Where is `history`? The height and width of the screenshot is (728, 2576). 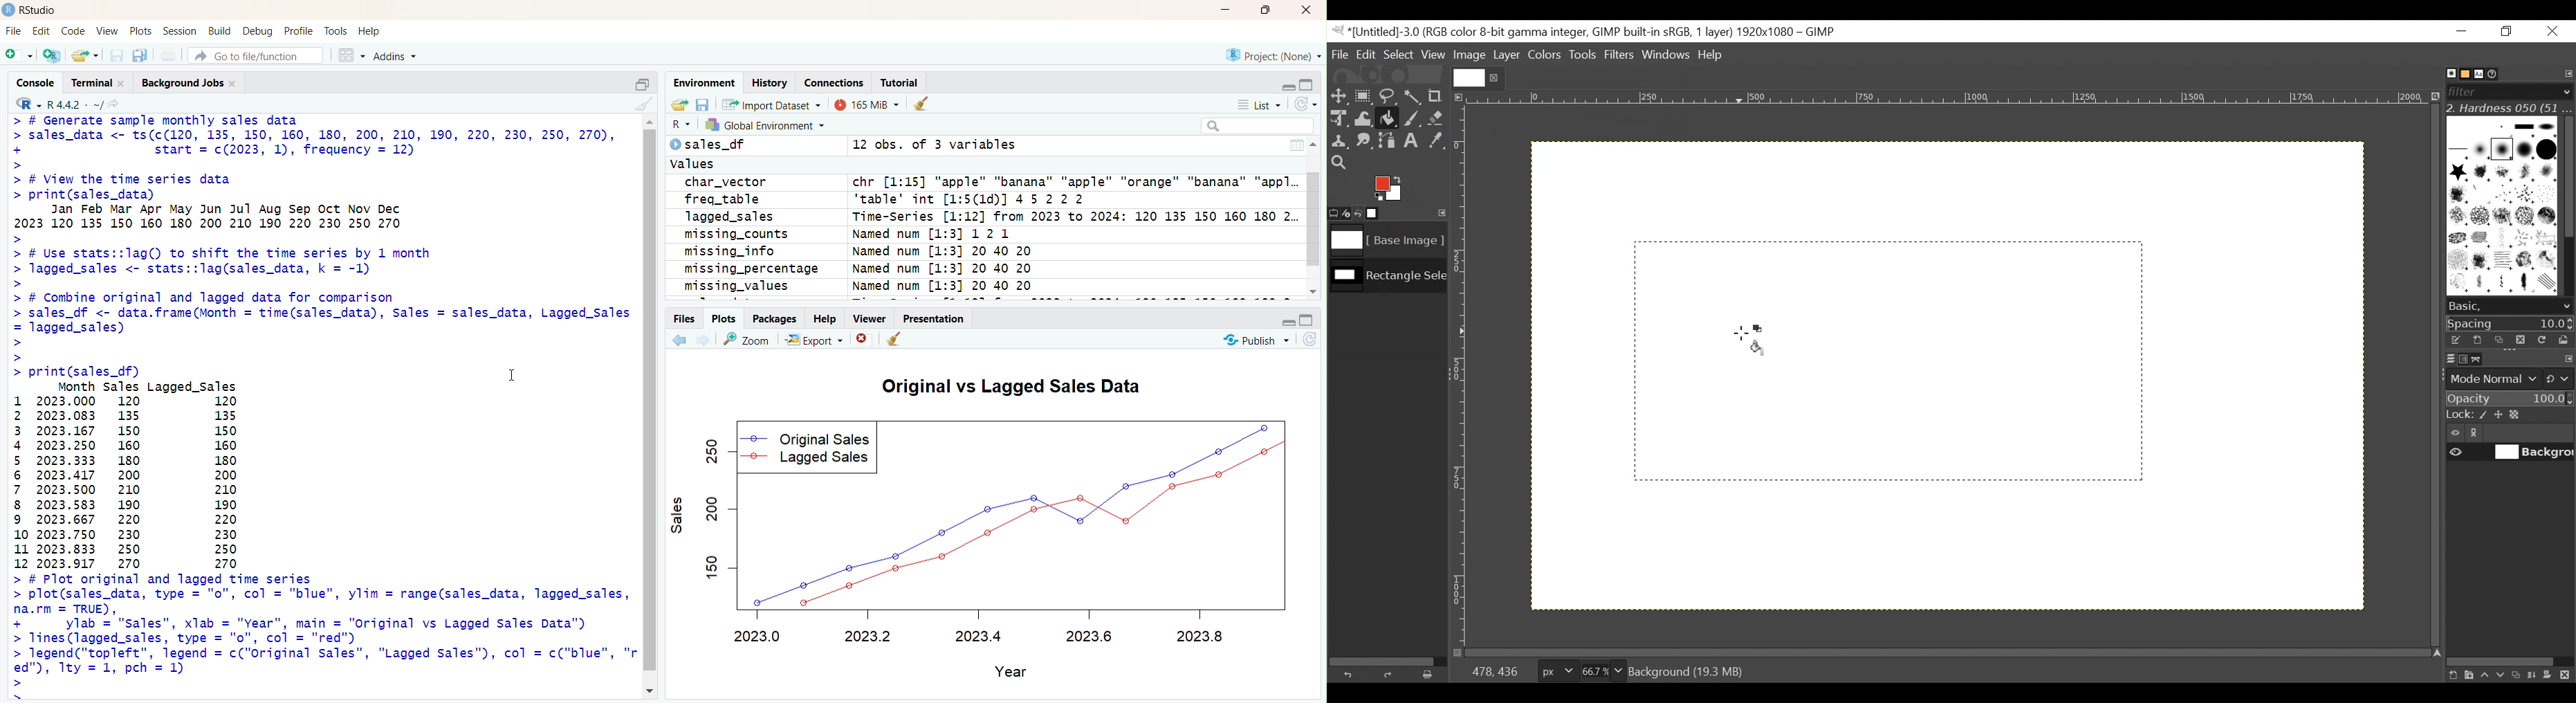 history is located at coordinates (768, 83).